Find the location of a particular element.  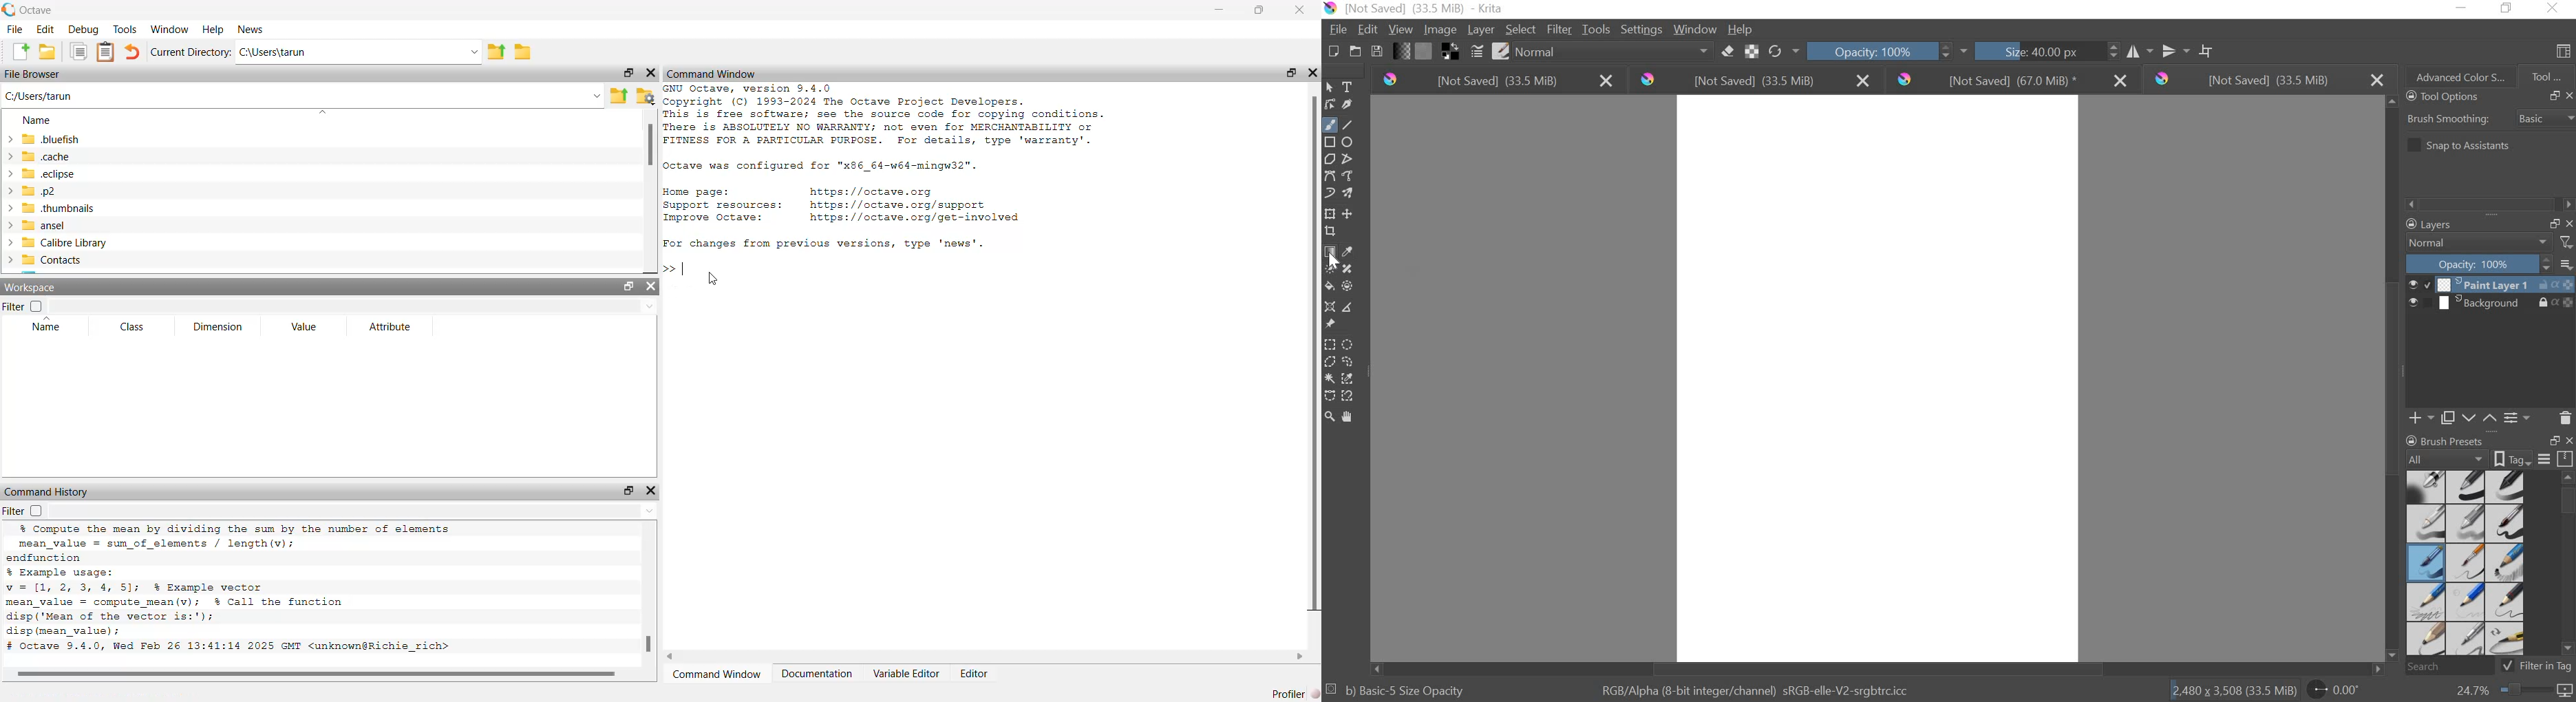

calligraphic tool is located at coordinates (1350, 105).